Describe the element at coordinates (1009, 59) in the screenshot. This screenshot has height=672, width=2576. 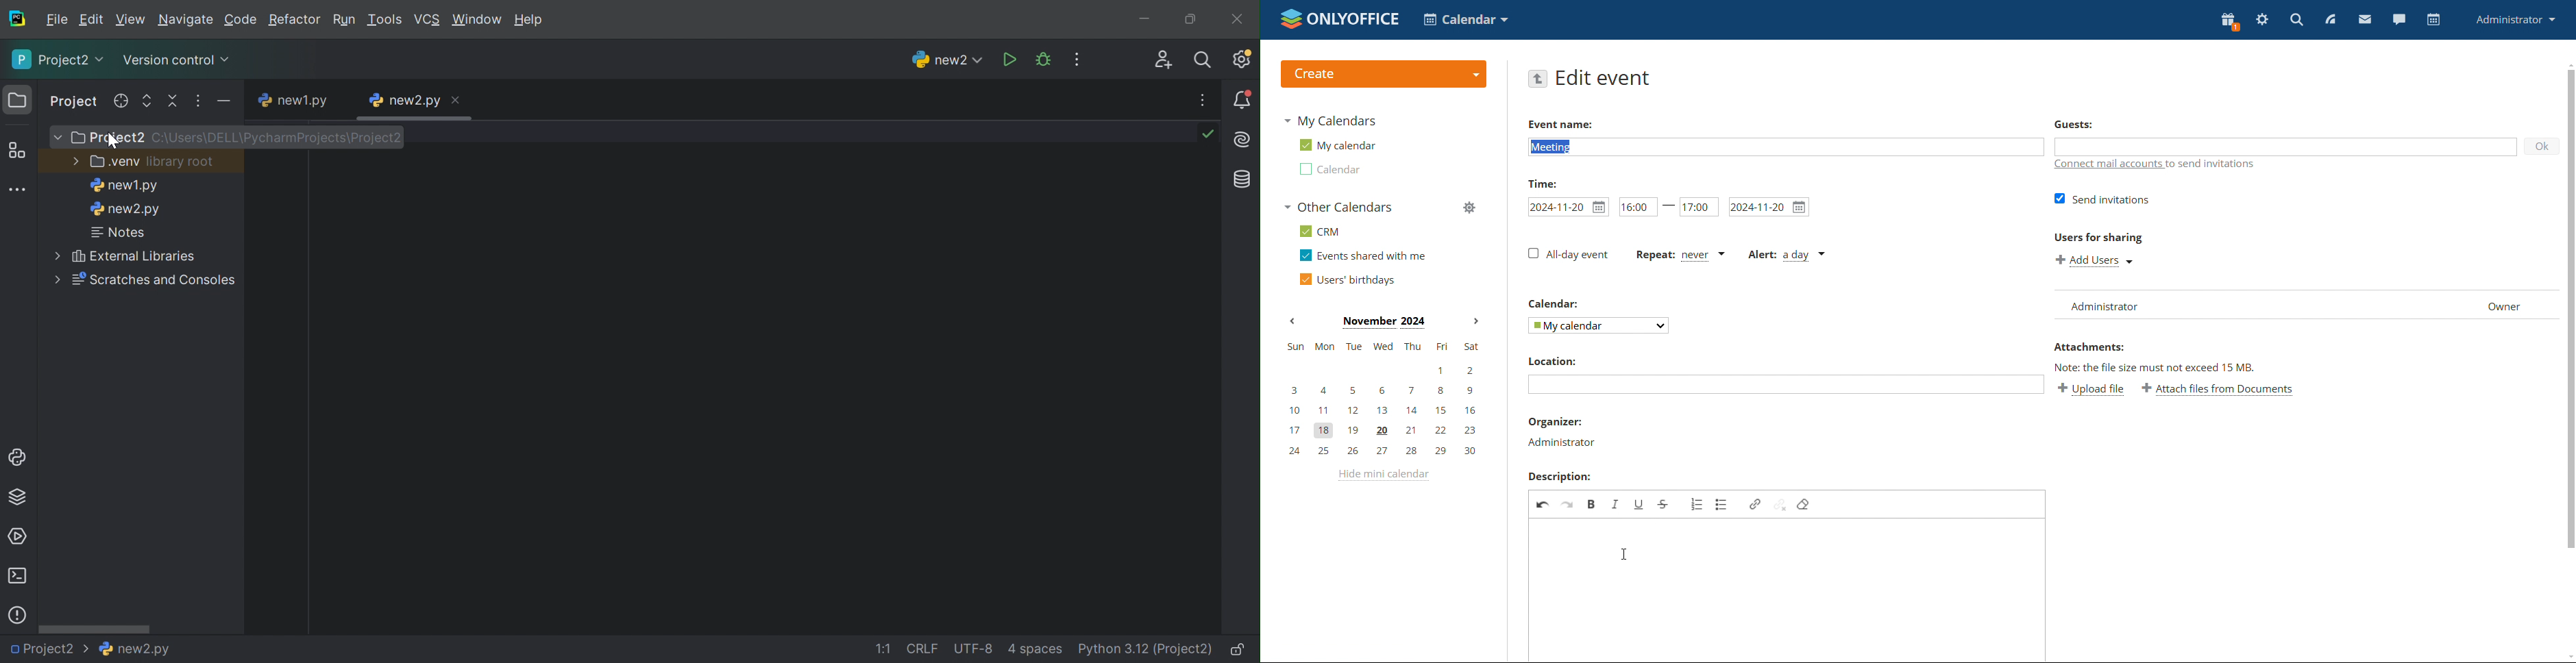
I see `Run` at that location.